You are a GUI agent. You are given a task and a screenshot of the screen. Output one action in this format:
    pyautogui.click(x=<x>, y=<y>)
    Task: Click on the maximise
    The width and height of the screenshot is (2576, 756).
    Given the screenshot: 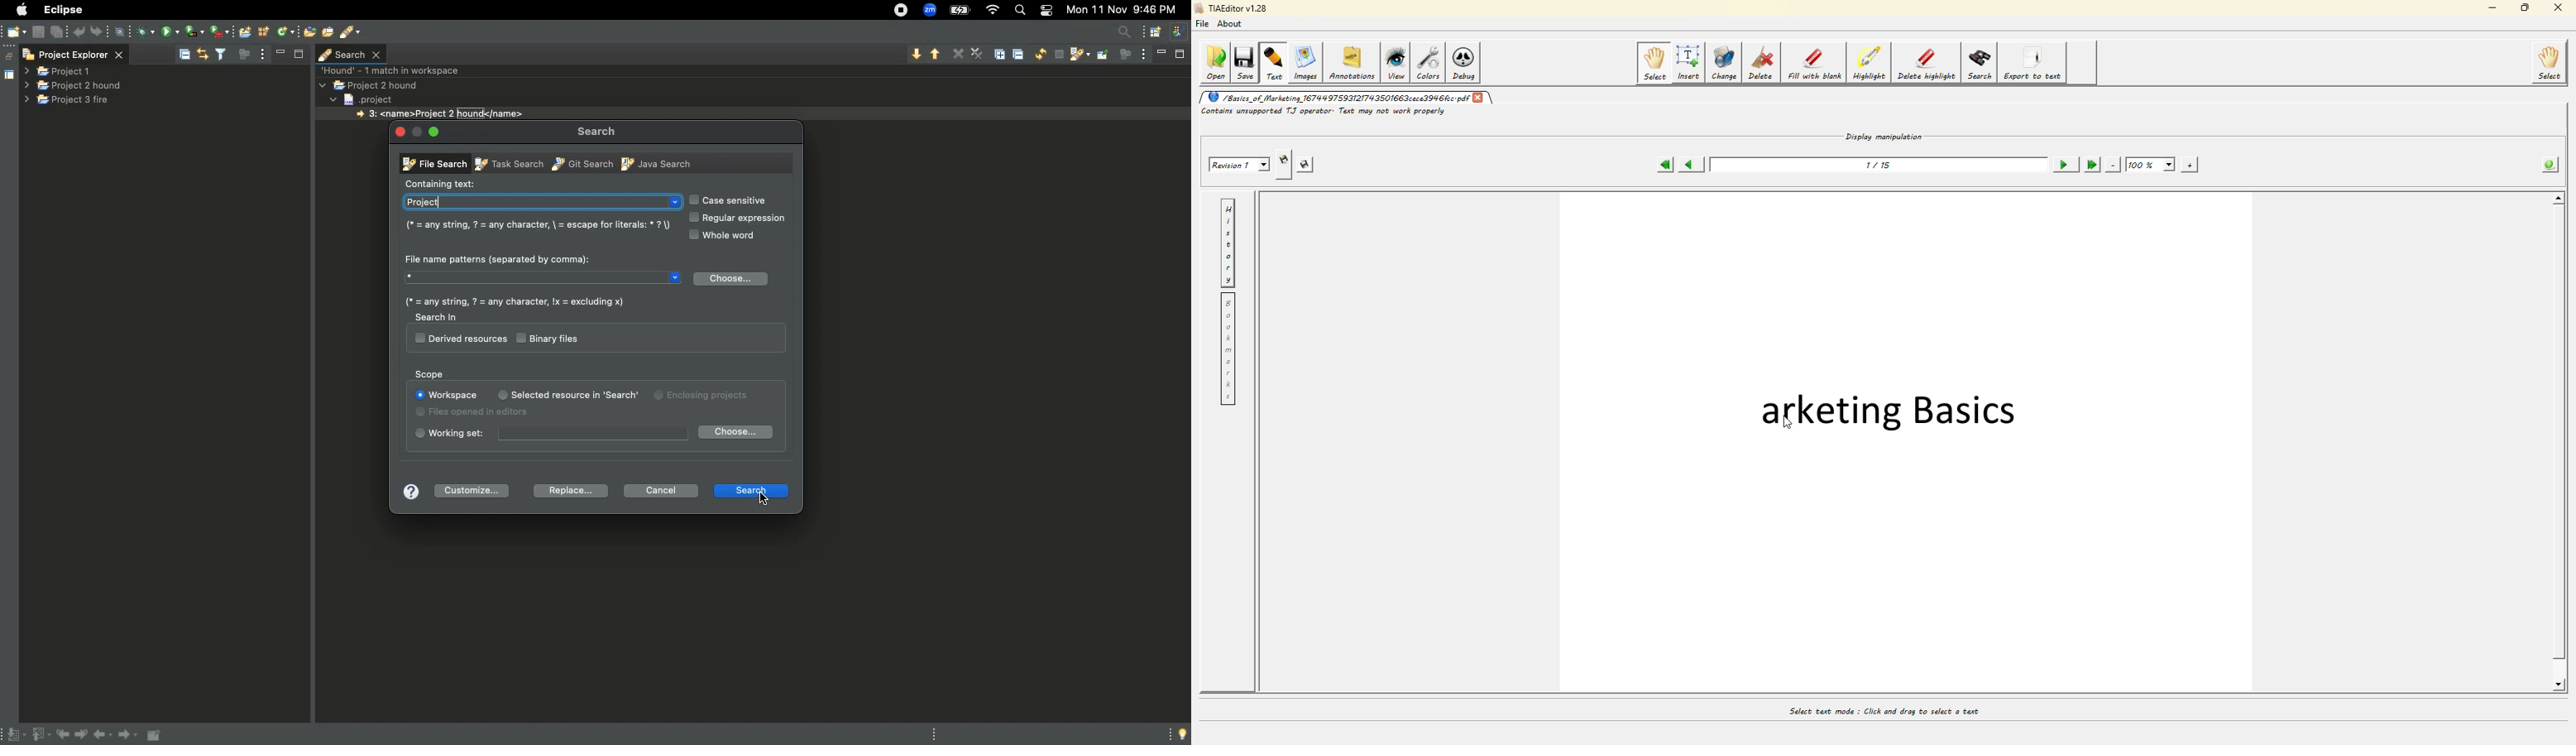 What is the action you would take?
    pyautogui.click(x=1179, y=55)
    